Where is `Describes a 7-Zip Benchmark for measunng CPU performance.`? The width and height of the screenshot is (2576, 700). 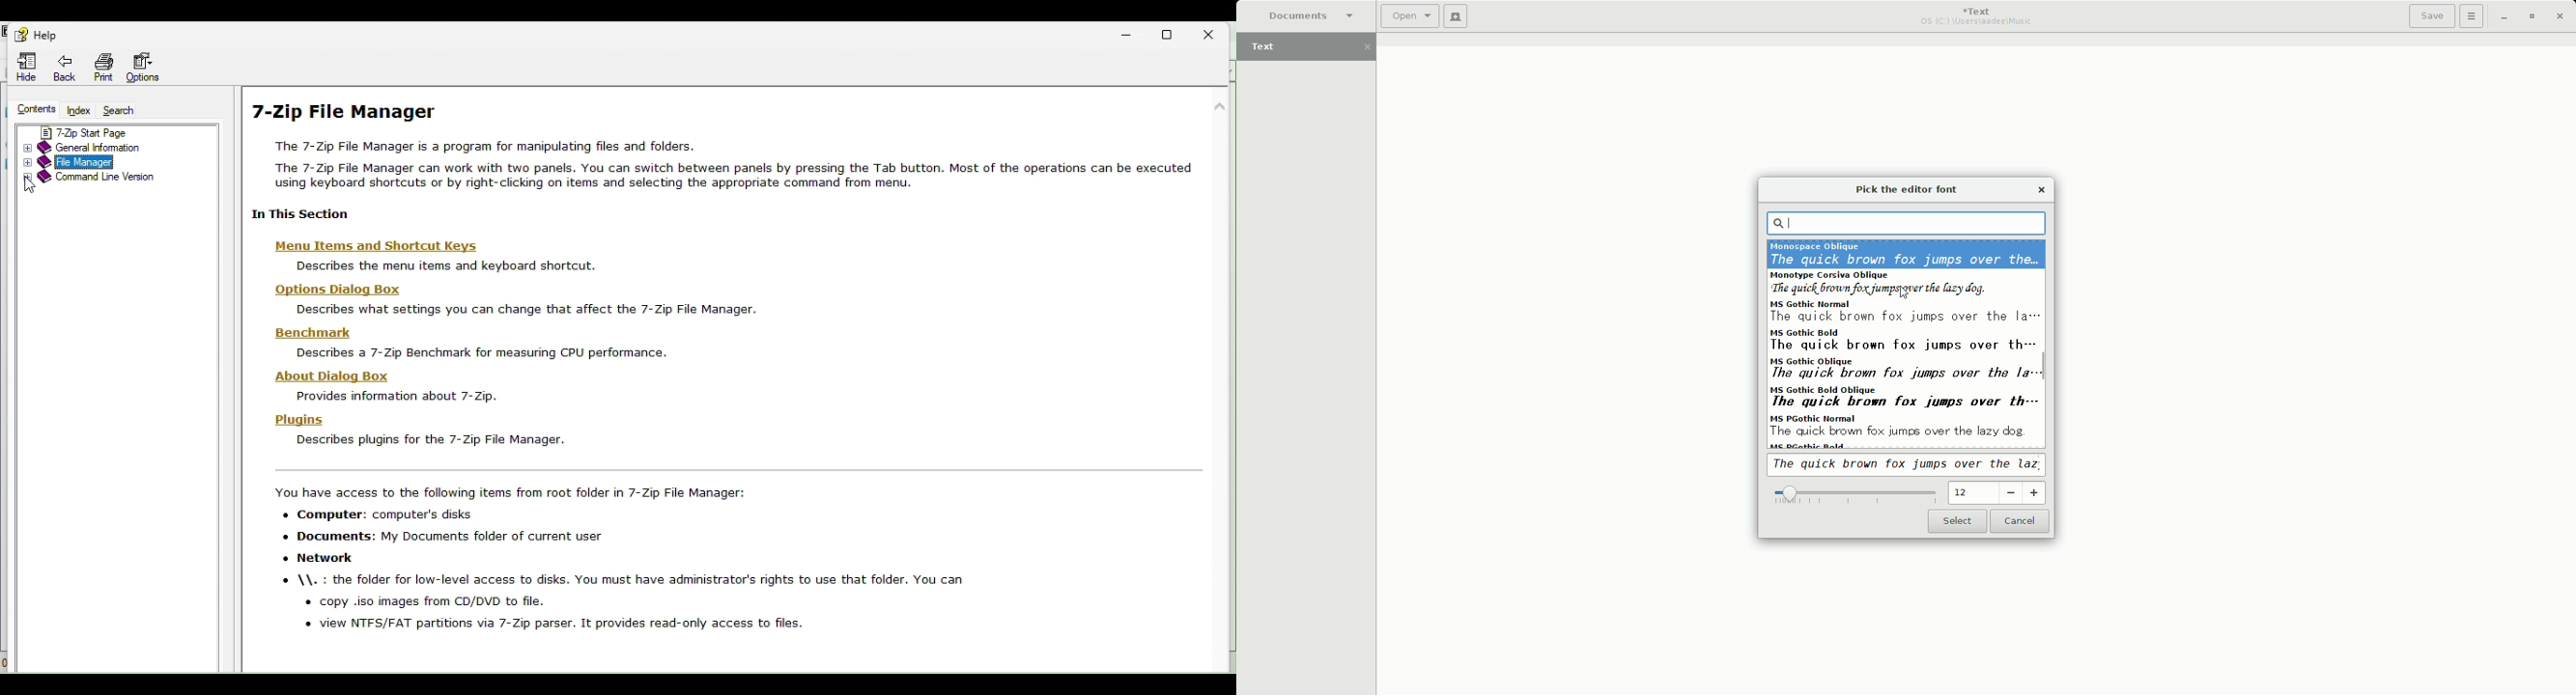 Describes a 7-Zip Benchmark for measunng CPU performance. is located at coordinates (479, 354).